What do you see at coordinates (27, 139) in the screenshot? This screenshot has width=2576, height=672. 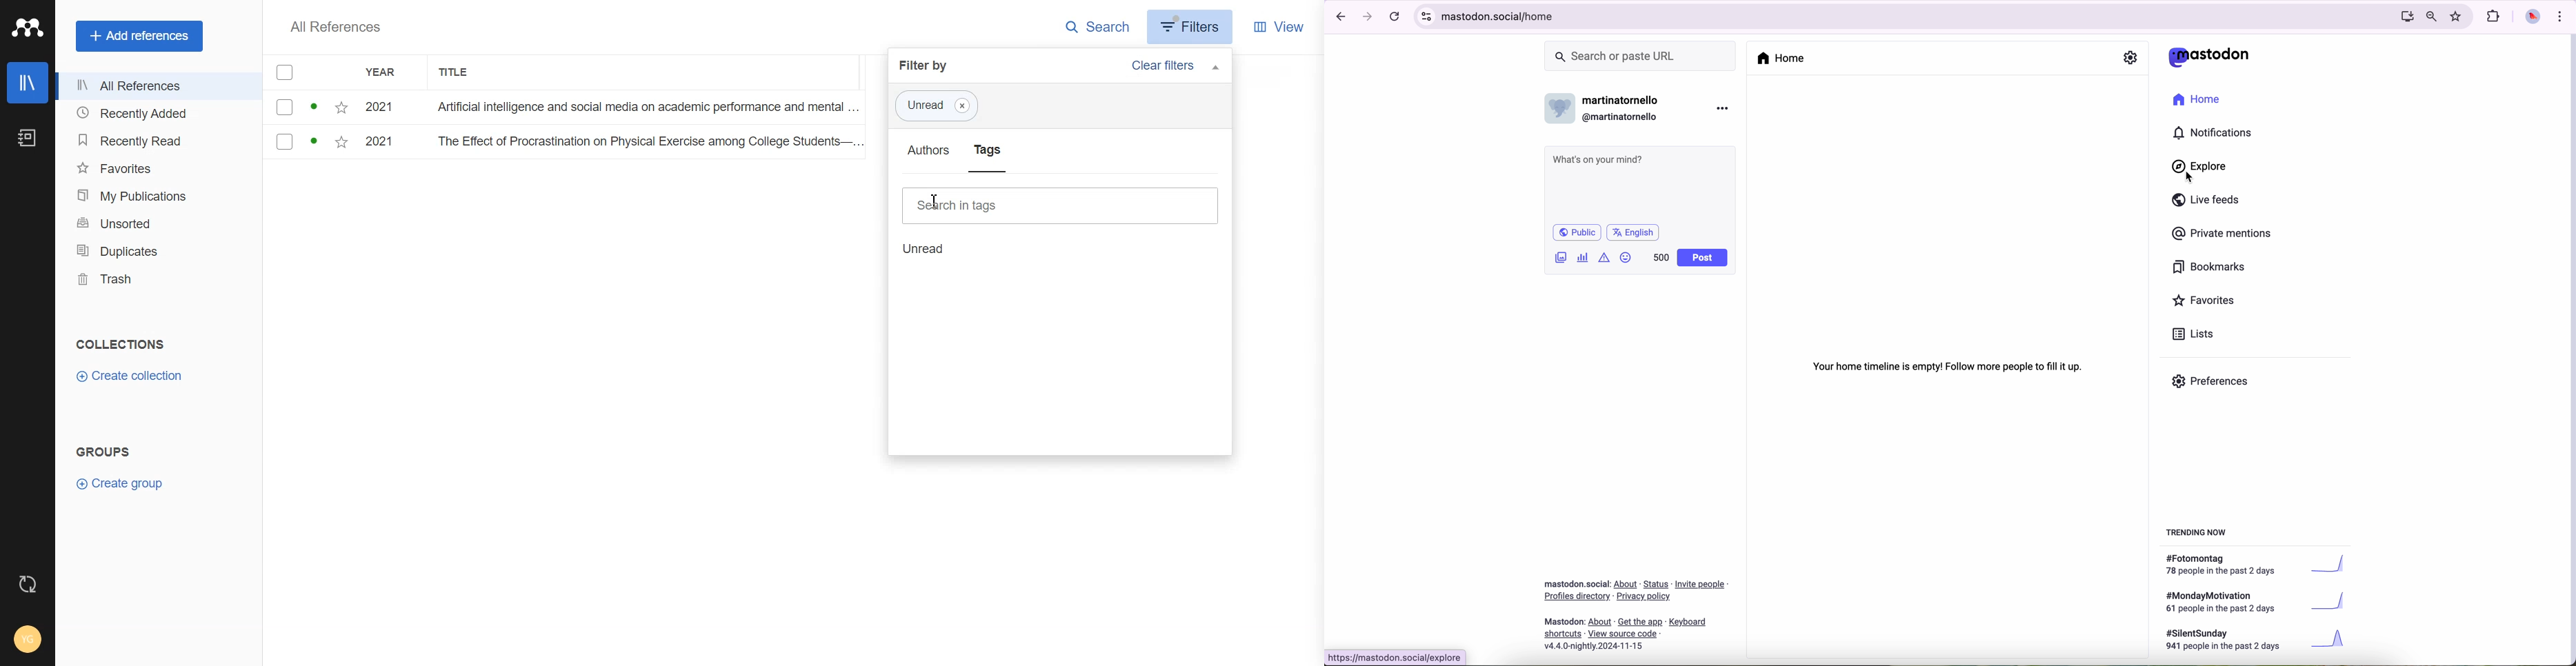 I see `Notebook` at bounding box center [27, 139].